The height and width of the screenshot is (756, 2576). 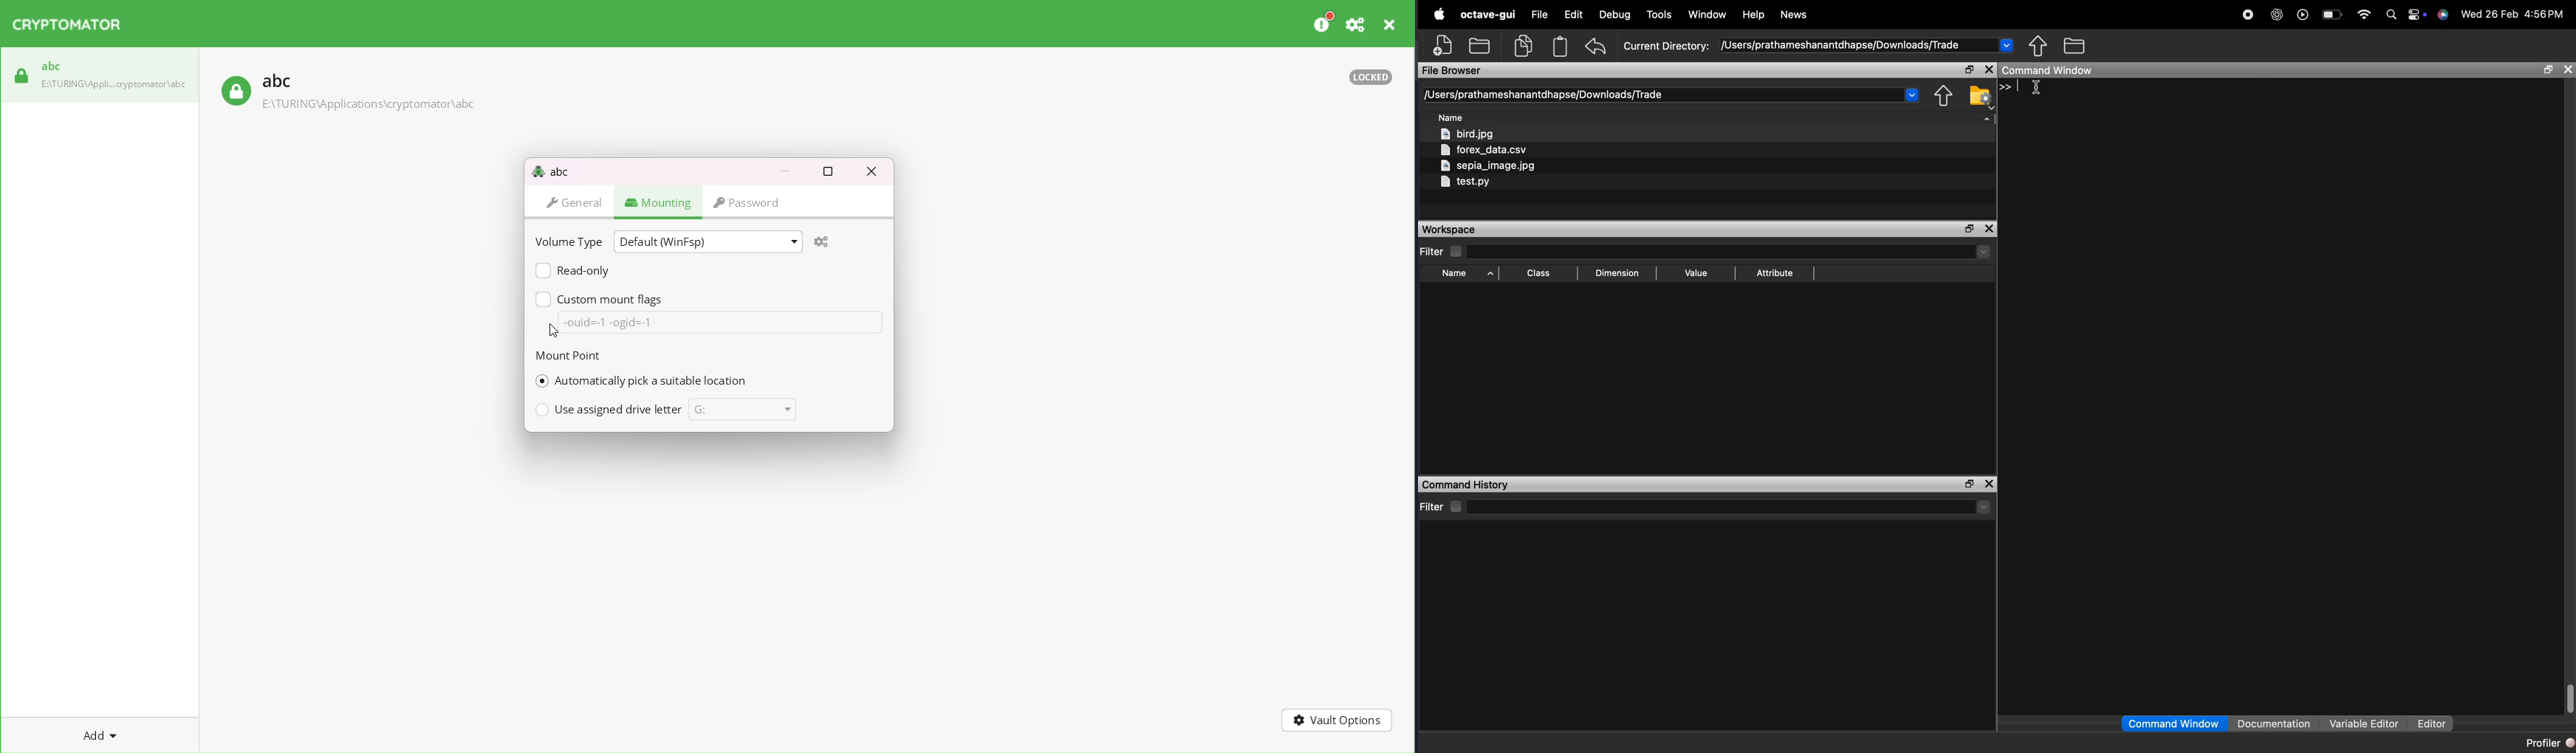 What do you see at coordinates (610, 408) in the screenshot?
I see `use assigned drive letter` at bounding box center [610, 408].